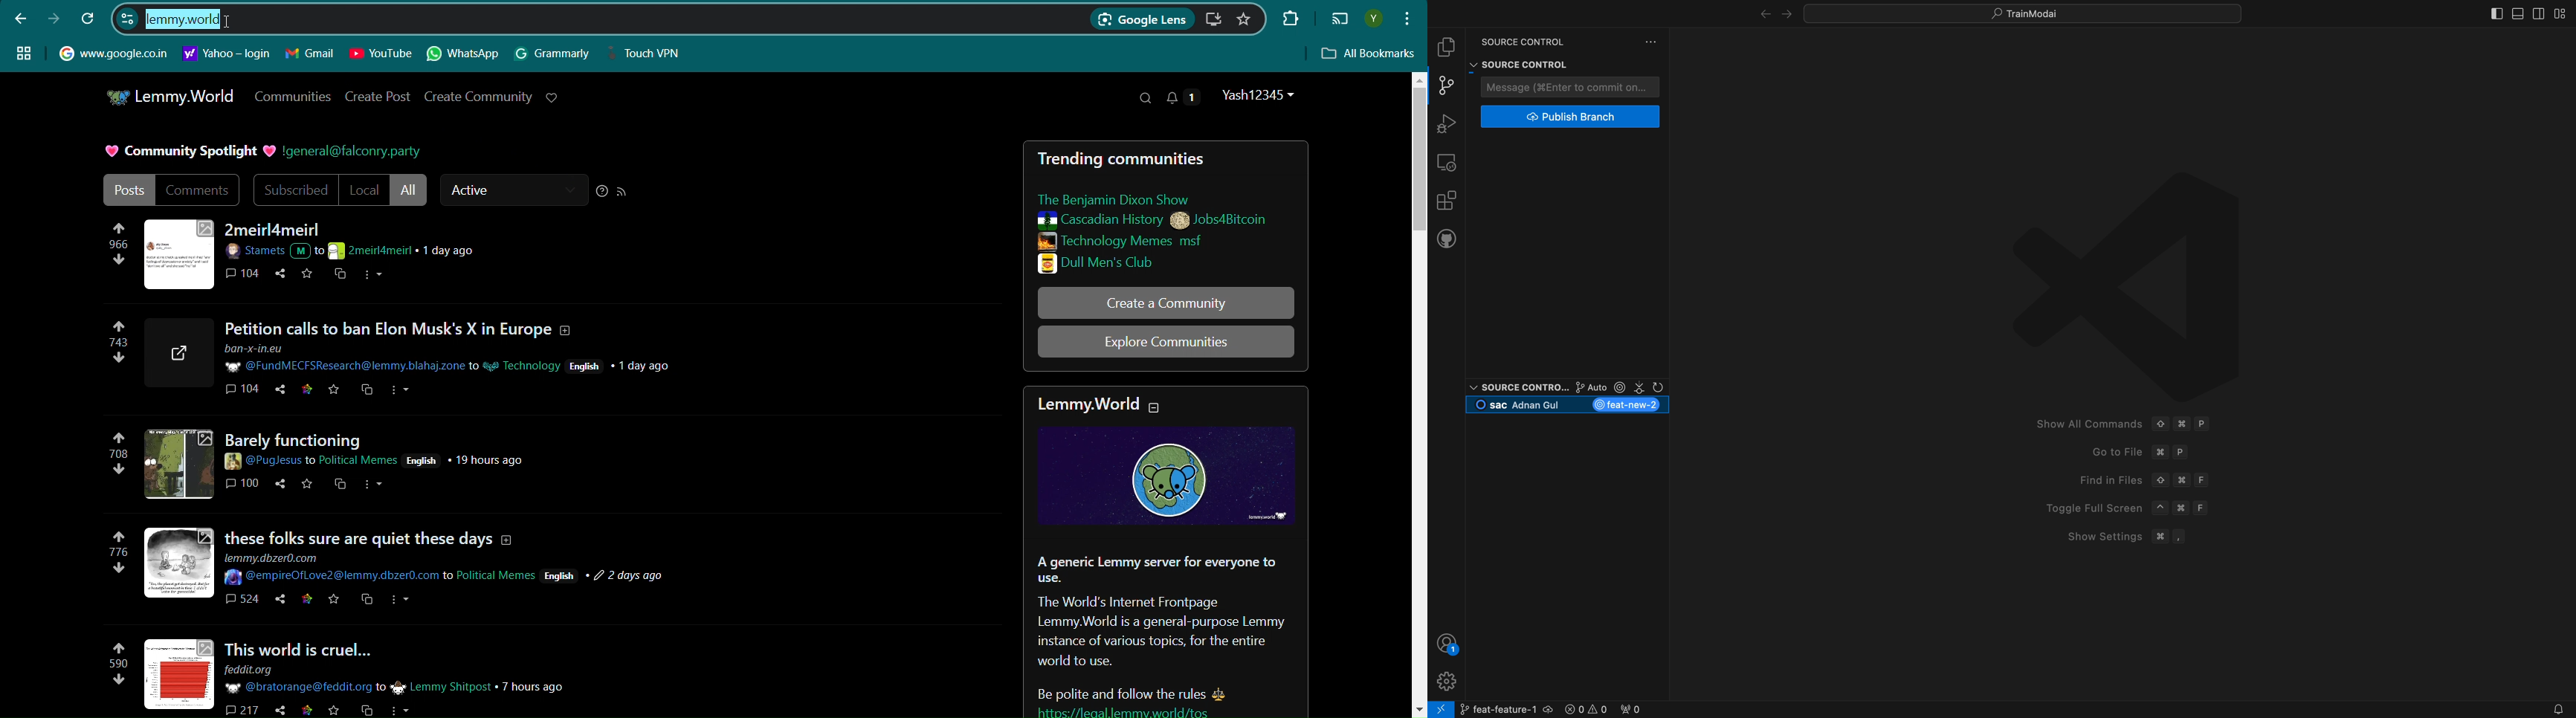 The width and height of the screenshot is (2576, 728). What do you see at coordinates (2107, 452) in the screenshot?
I see `Go to File` at bounding box center [2107, 452].